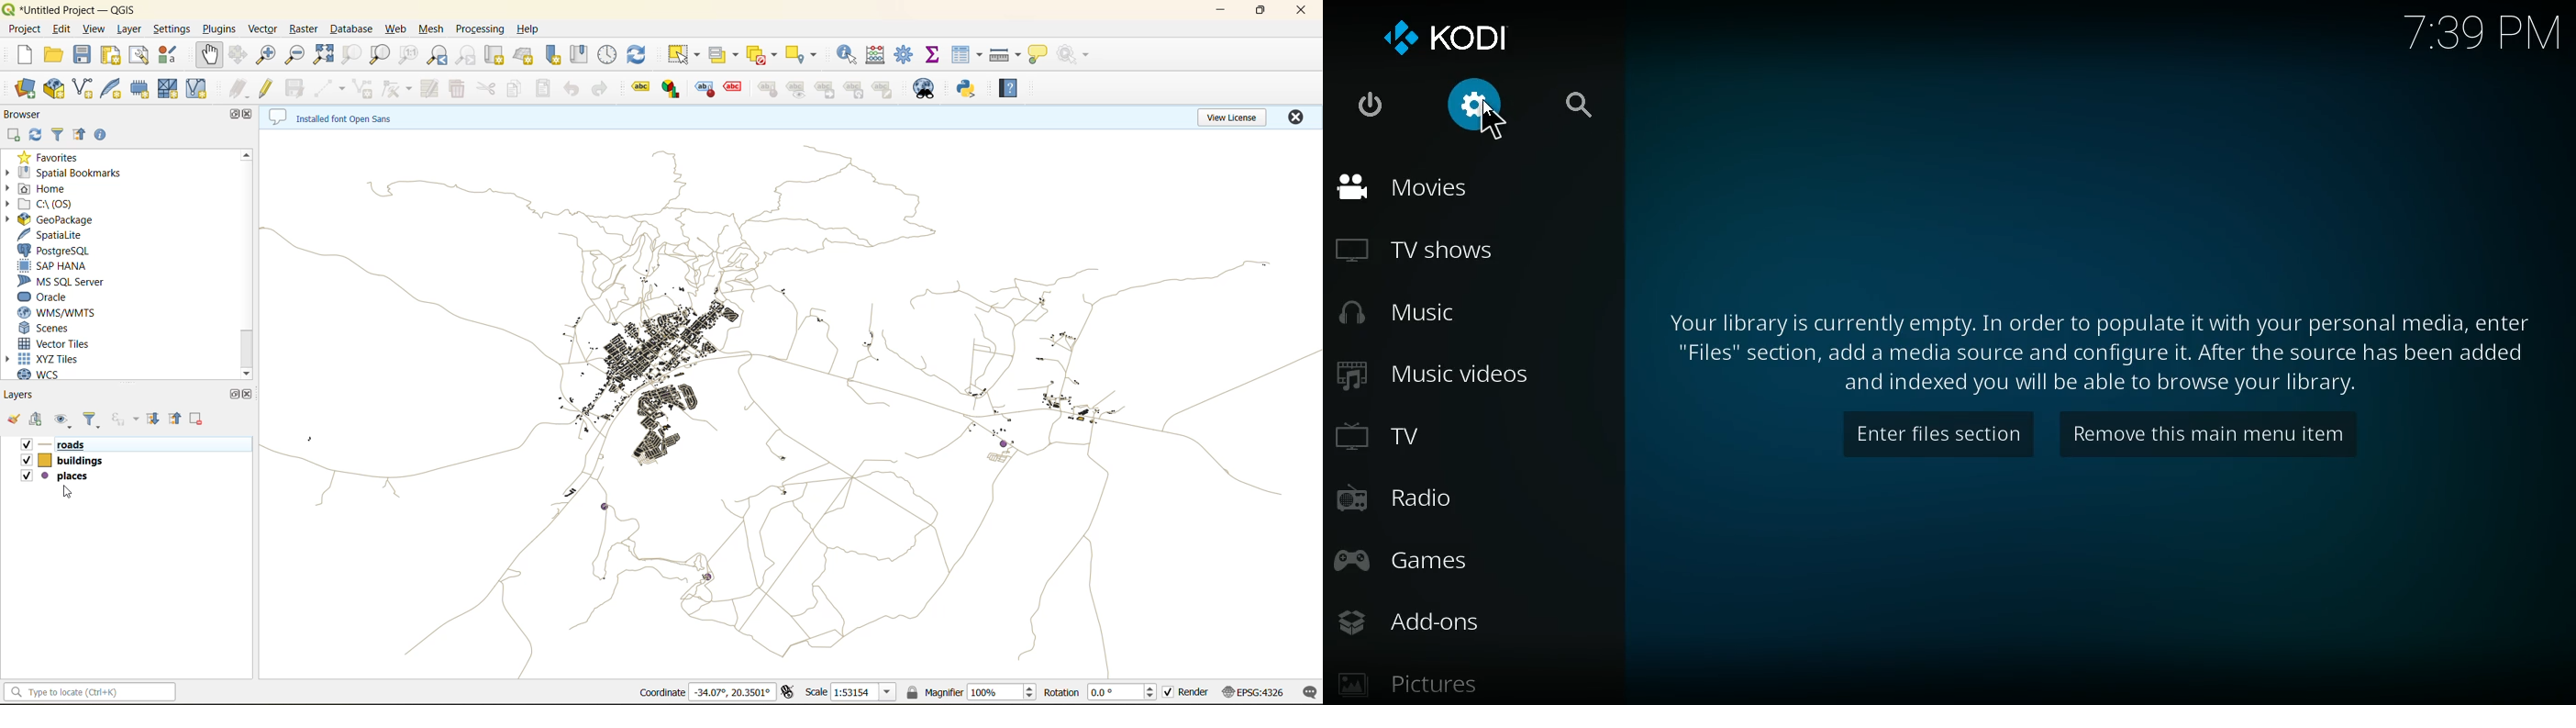 The width and height of the screenshot is (2576, 728). Describe the element at coordinates (35, 135) in the screenshot. I see `refresh` at that location.